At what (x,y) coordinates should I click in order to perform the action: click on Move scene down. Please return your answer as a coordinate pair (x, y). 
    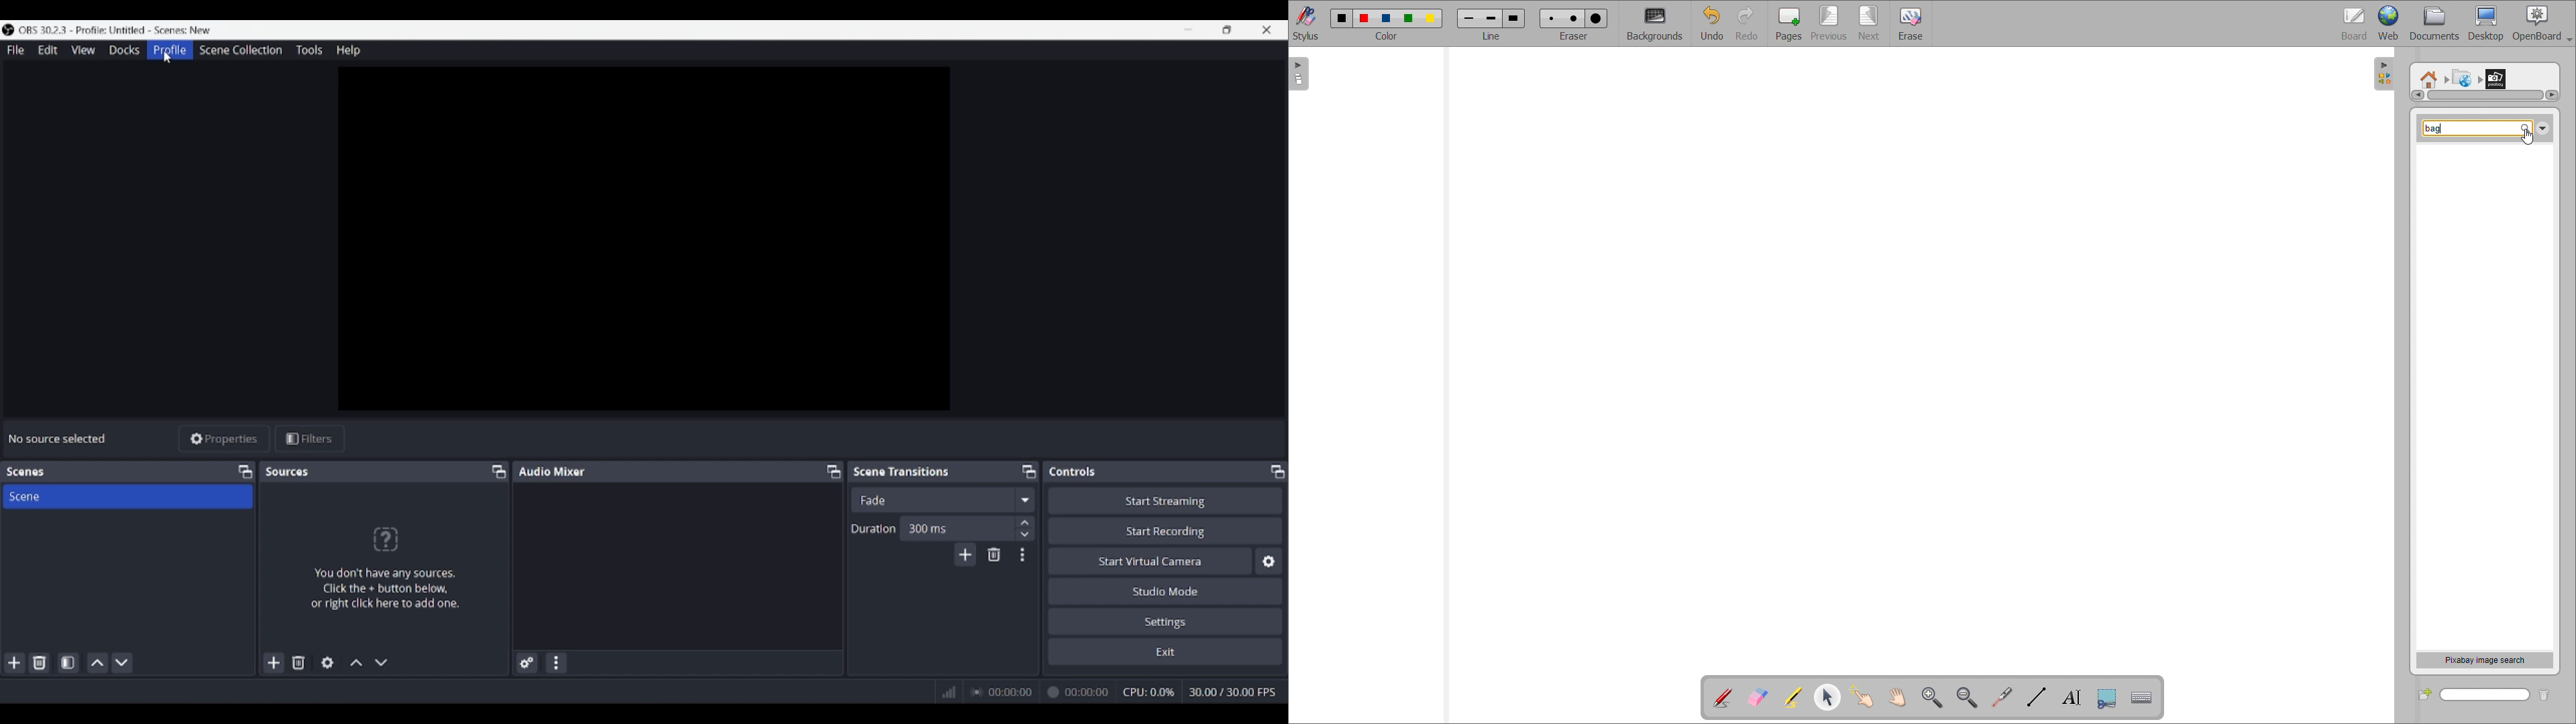
    Looking at the image, I should click on (121, 663).